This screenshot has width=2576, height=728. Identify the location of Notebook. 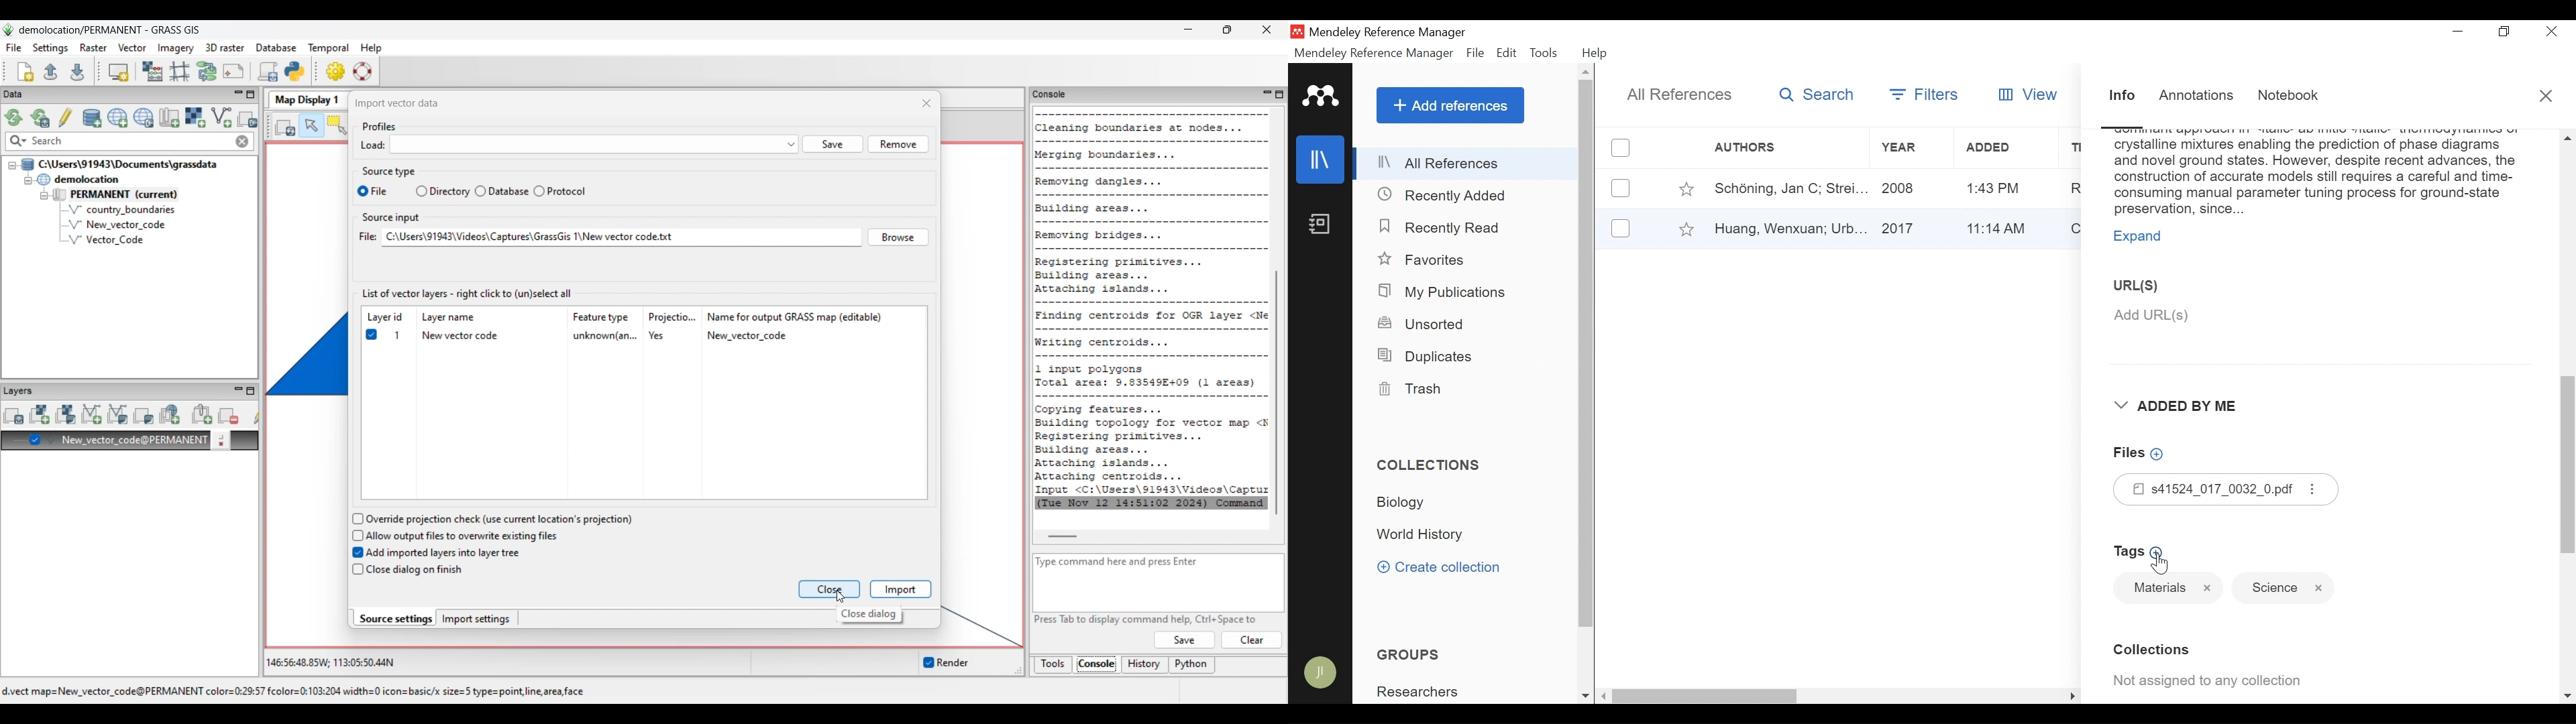
(1320, 223).